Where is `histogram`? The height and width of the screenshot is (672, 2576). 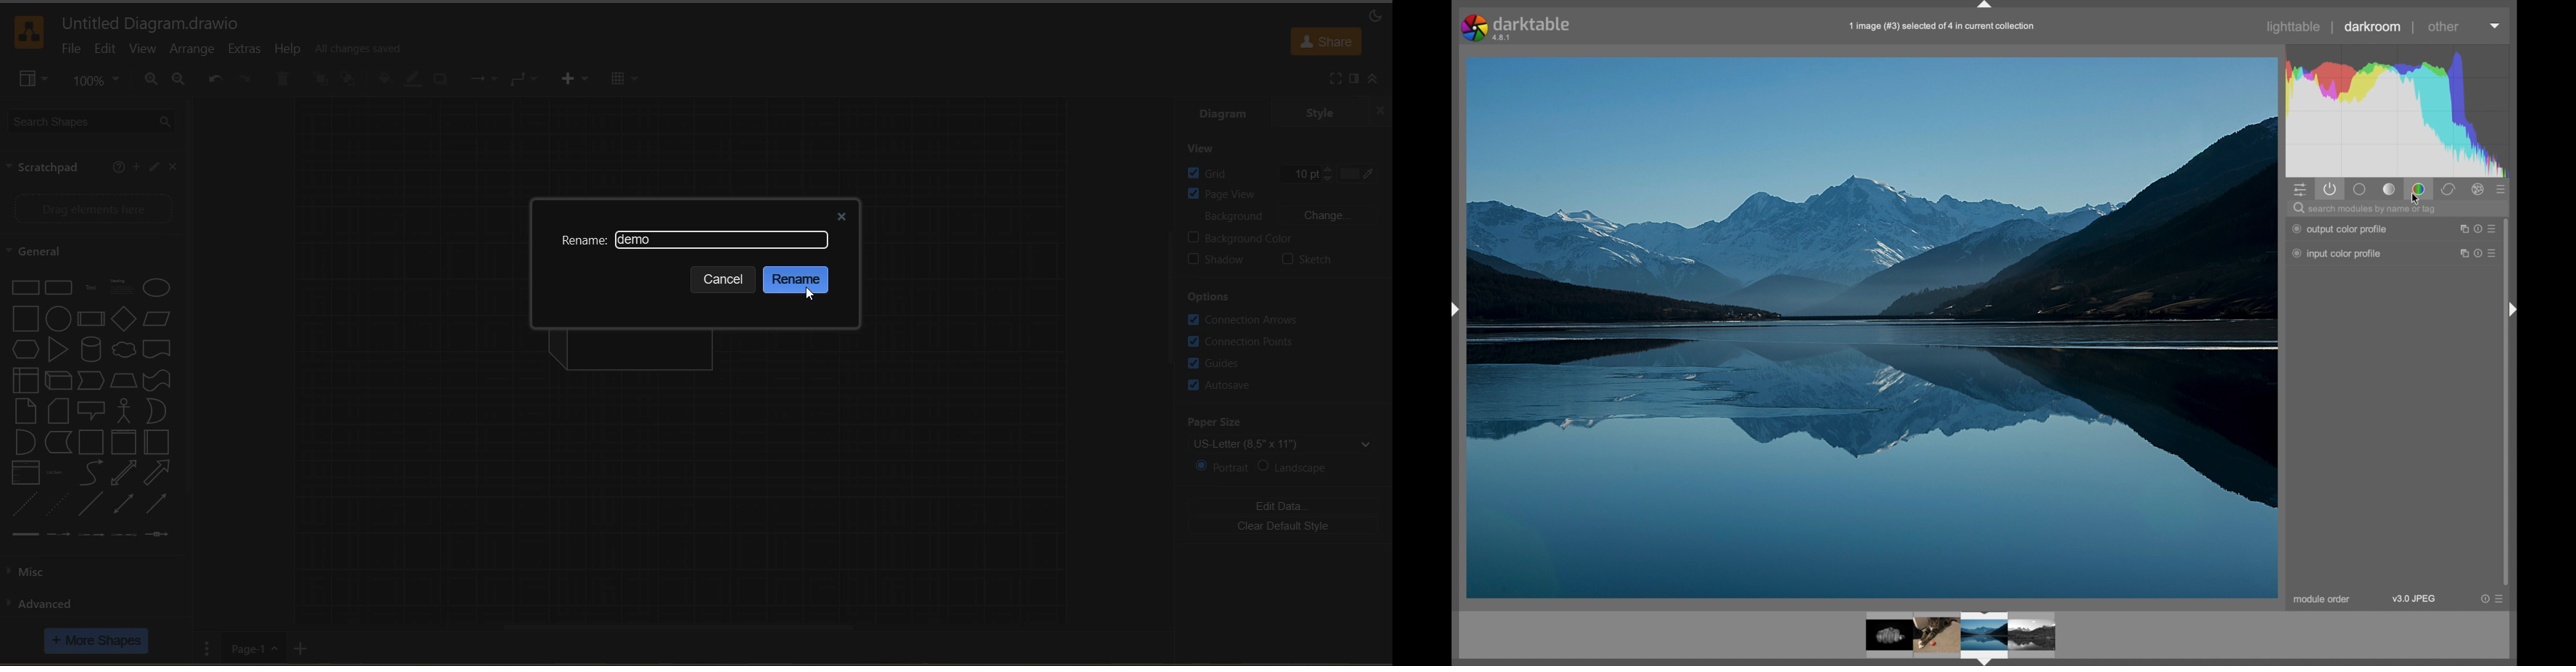 histogram is located at coordinates (2395, 110).